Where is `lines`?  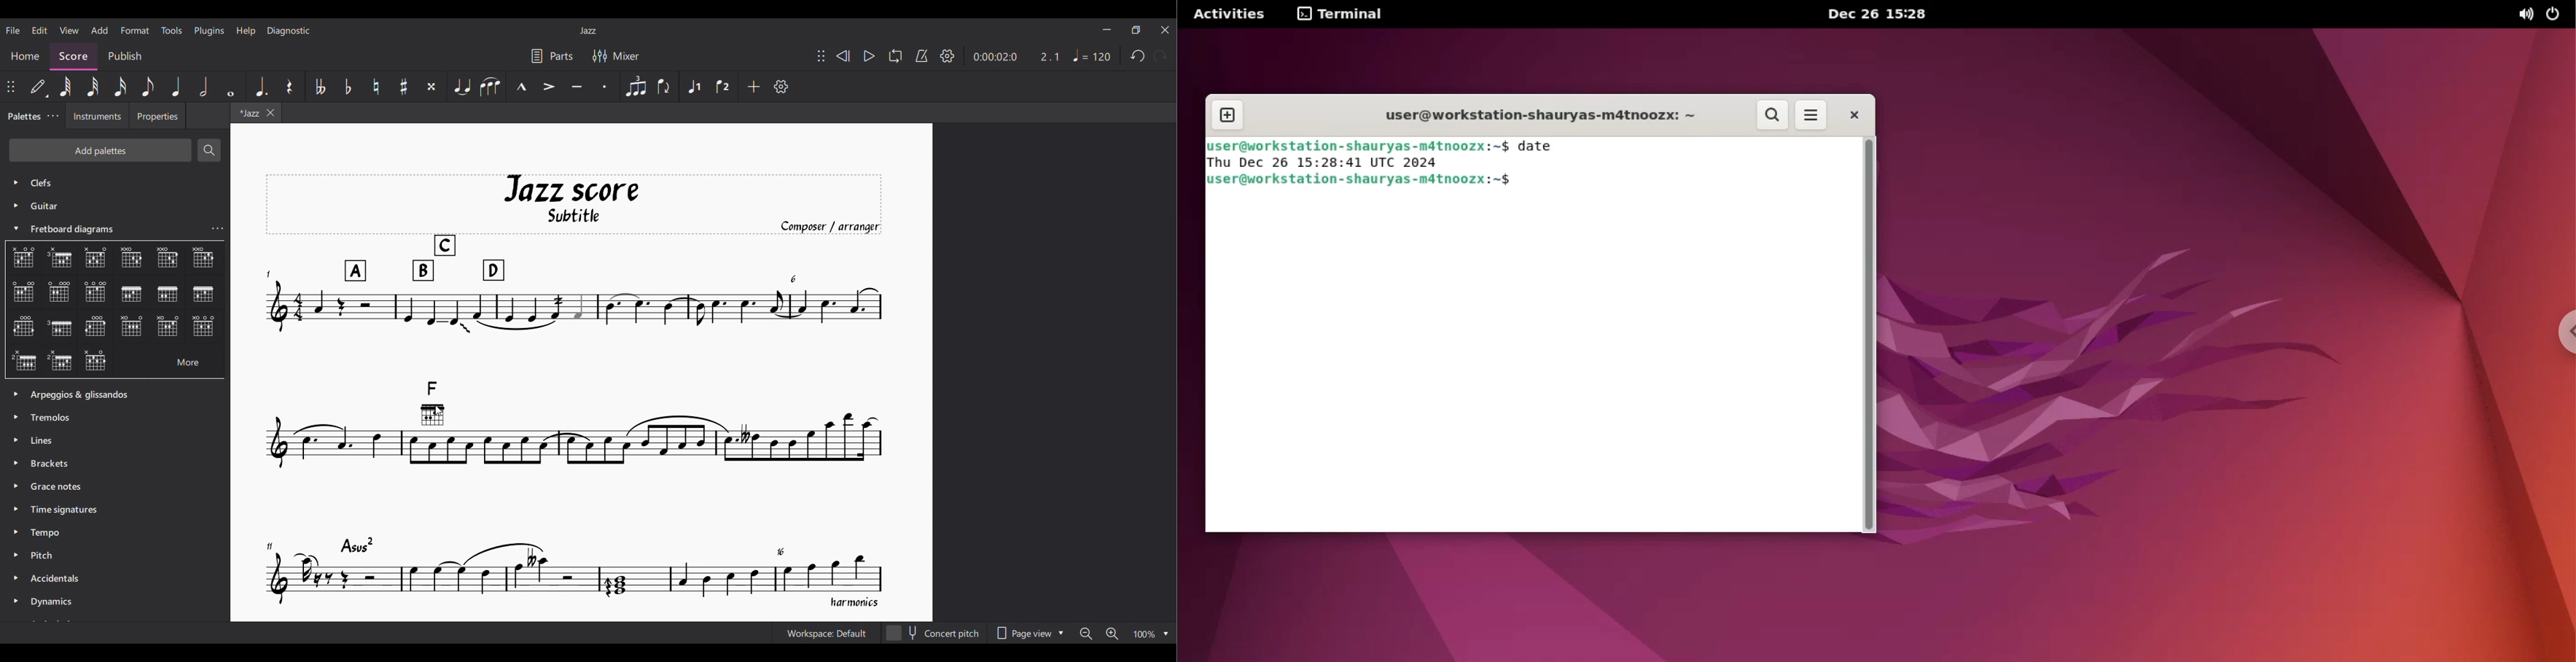 lines is located at coordinates (45, 441).